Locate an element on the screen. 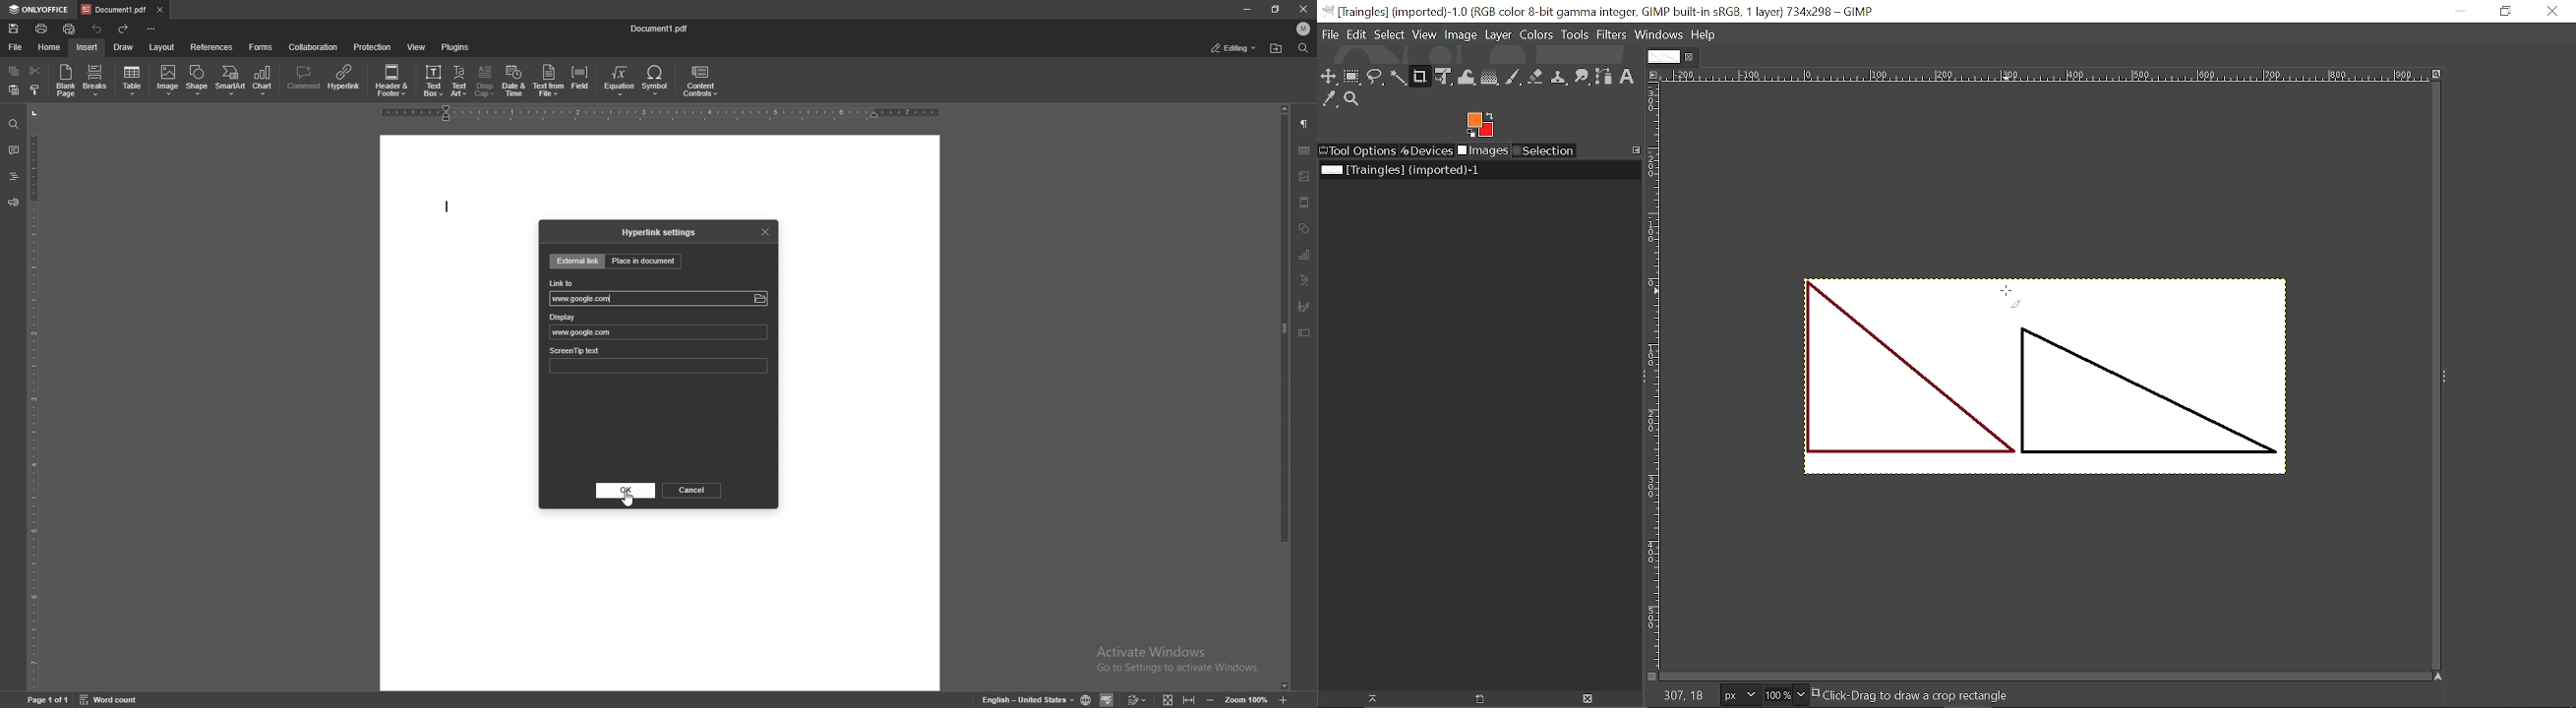  Zoom took is located at coordinates (1352, 99).